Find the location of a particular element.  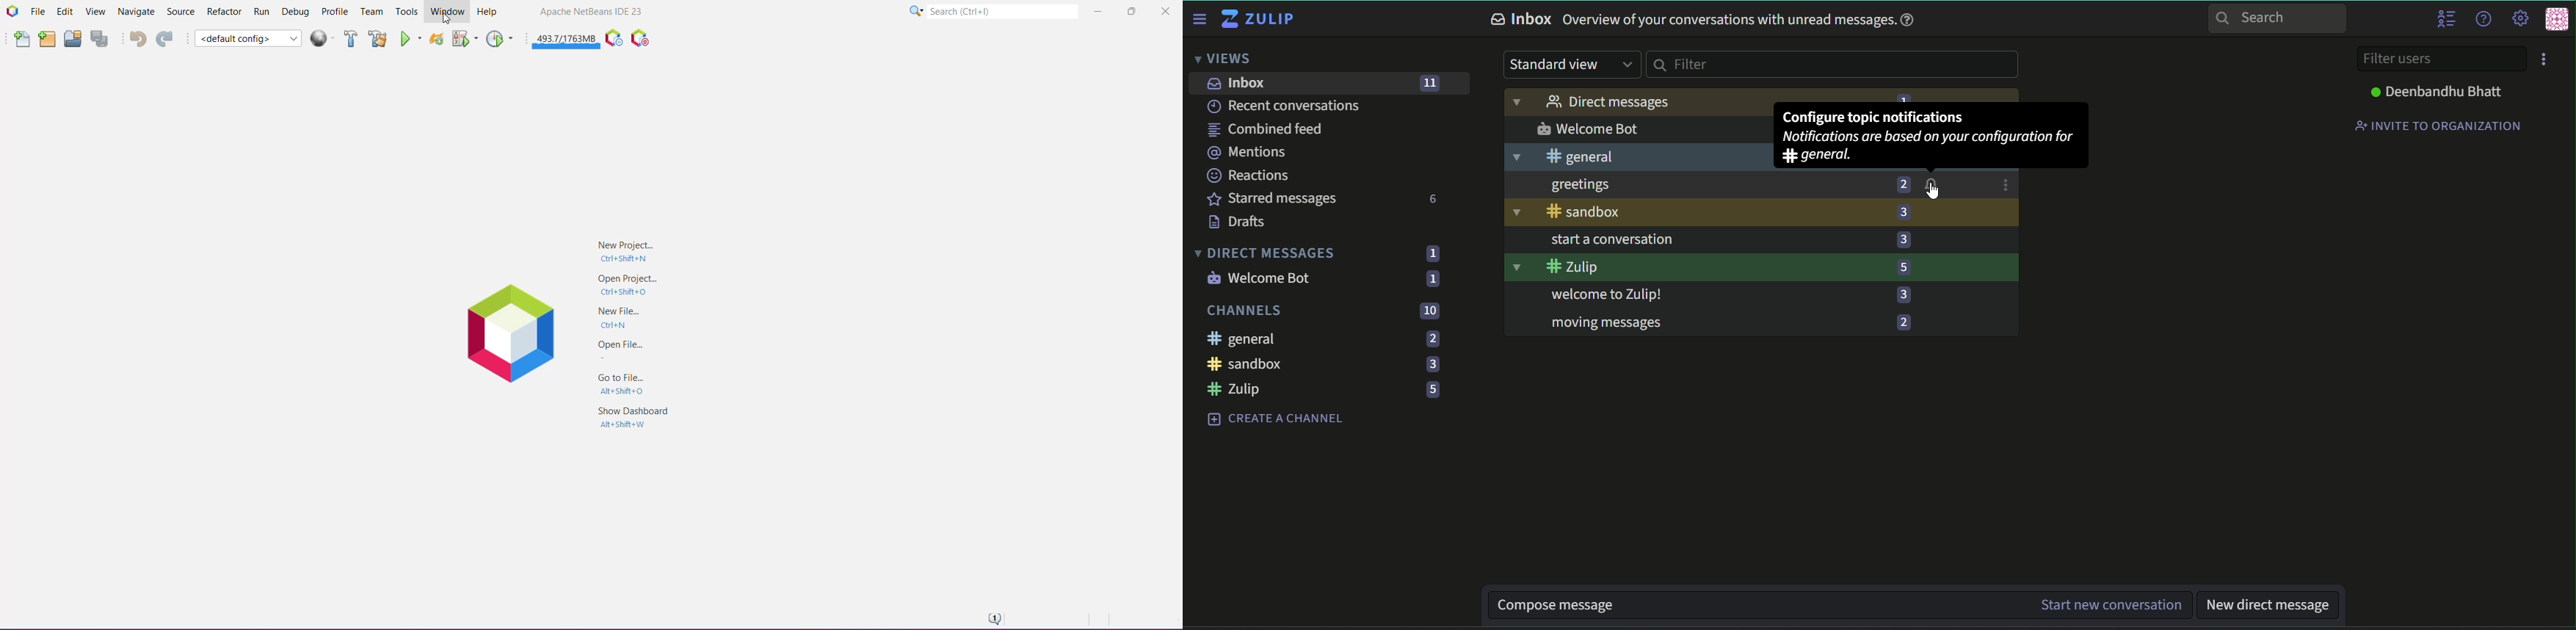

cursor is located at coordinates (1934, 191).